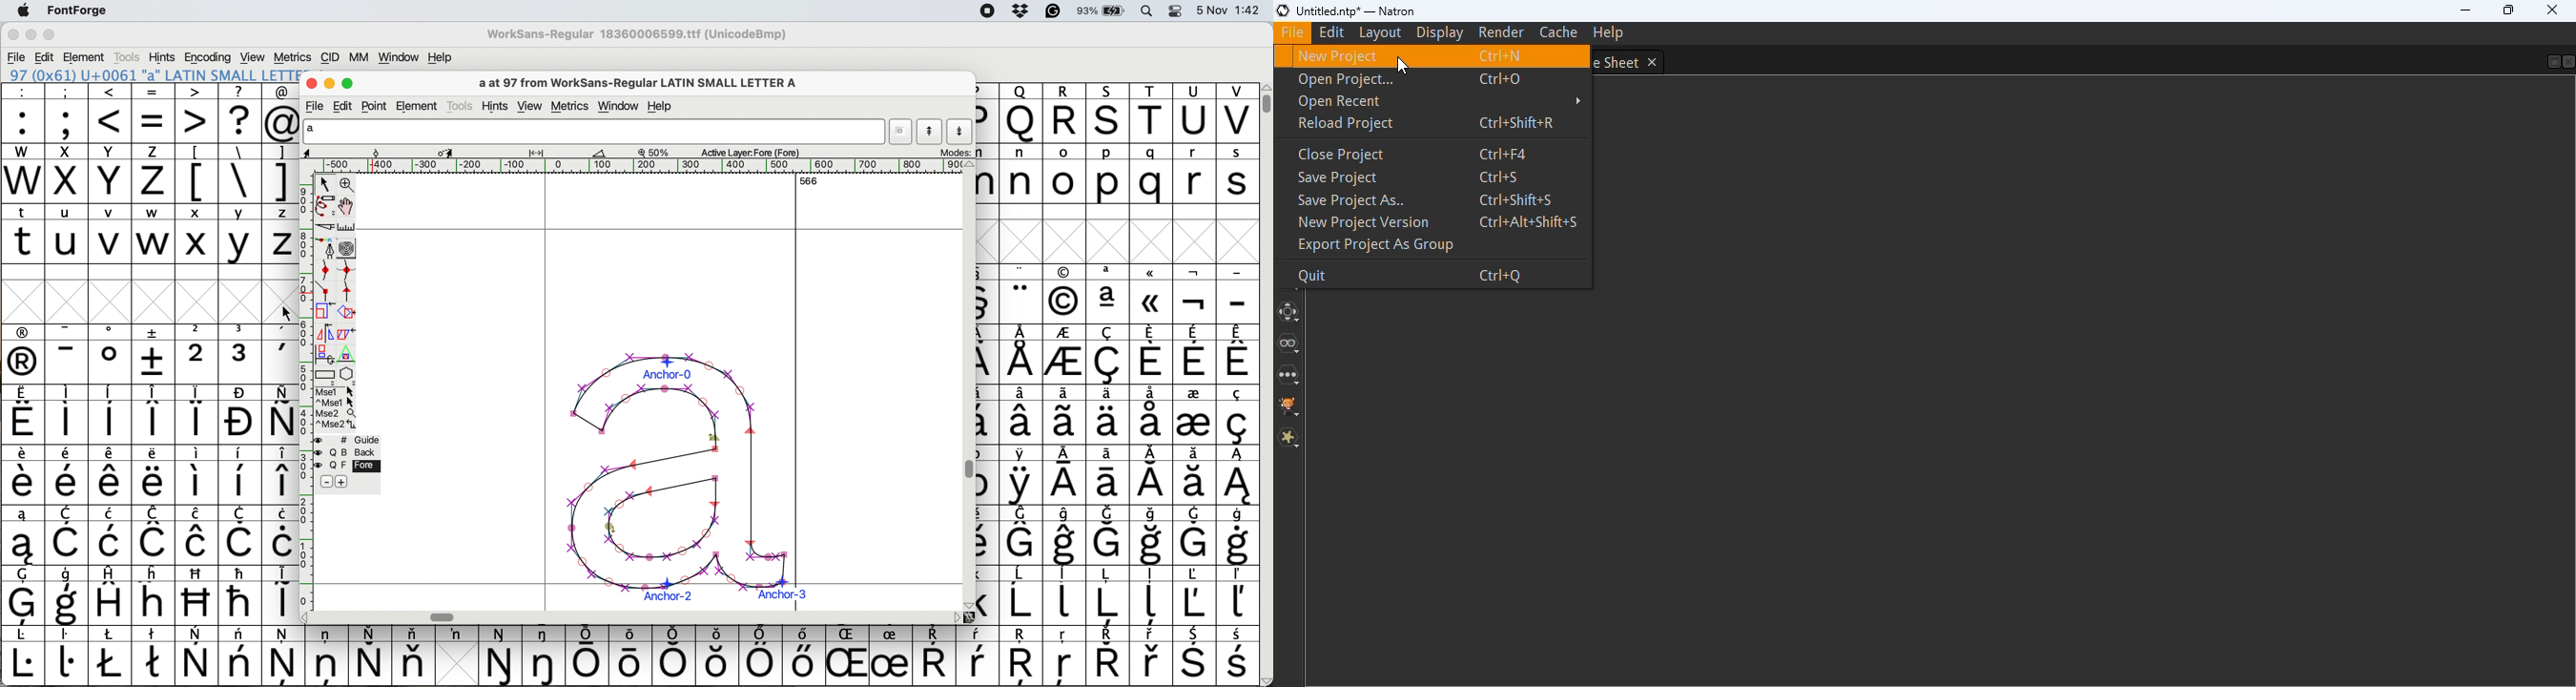  Describe the element at coordinates (327, 225) in the screenshot. I see `cut splines in two` at that location.